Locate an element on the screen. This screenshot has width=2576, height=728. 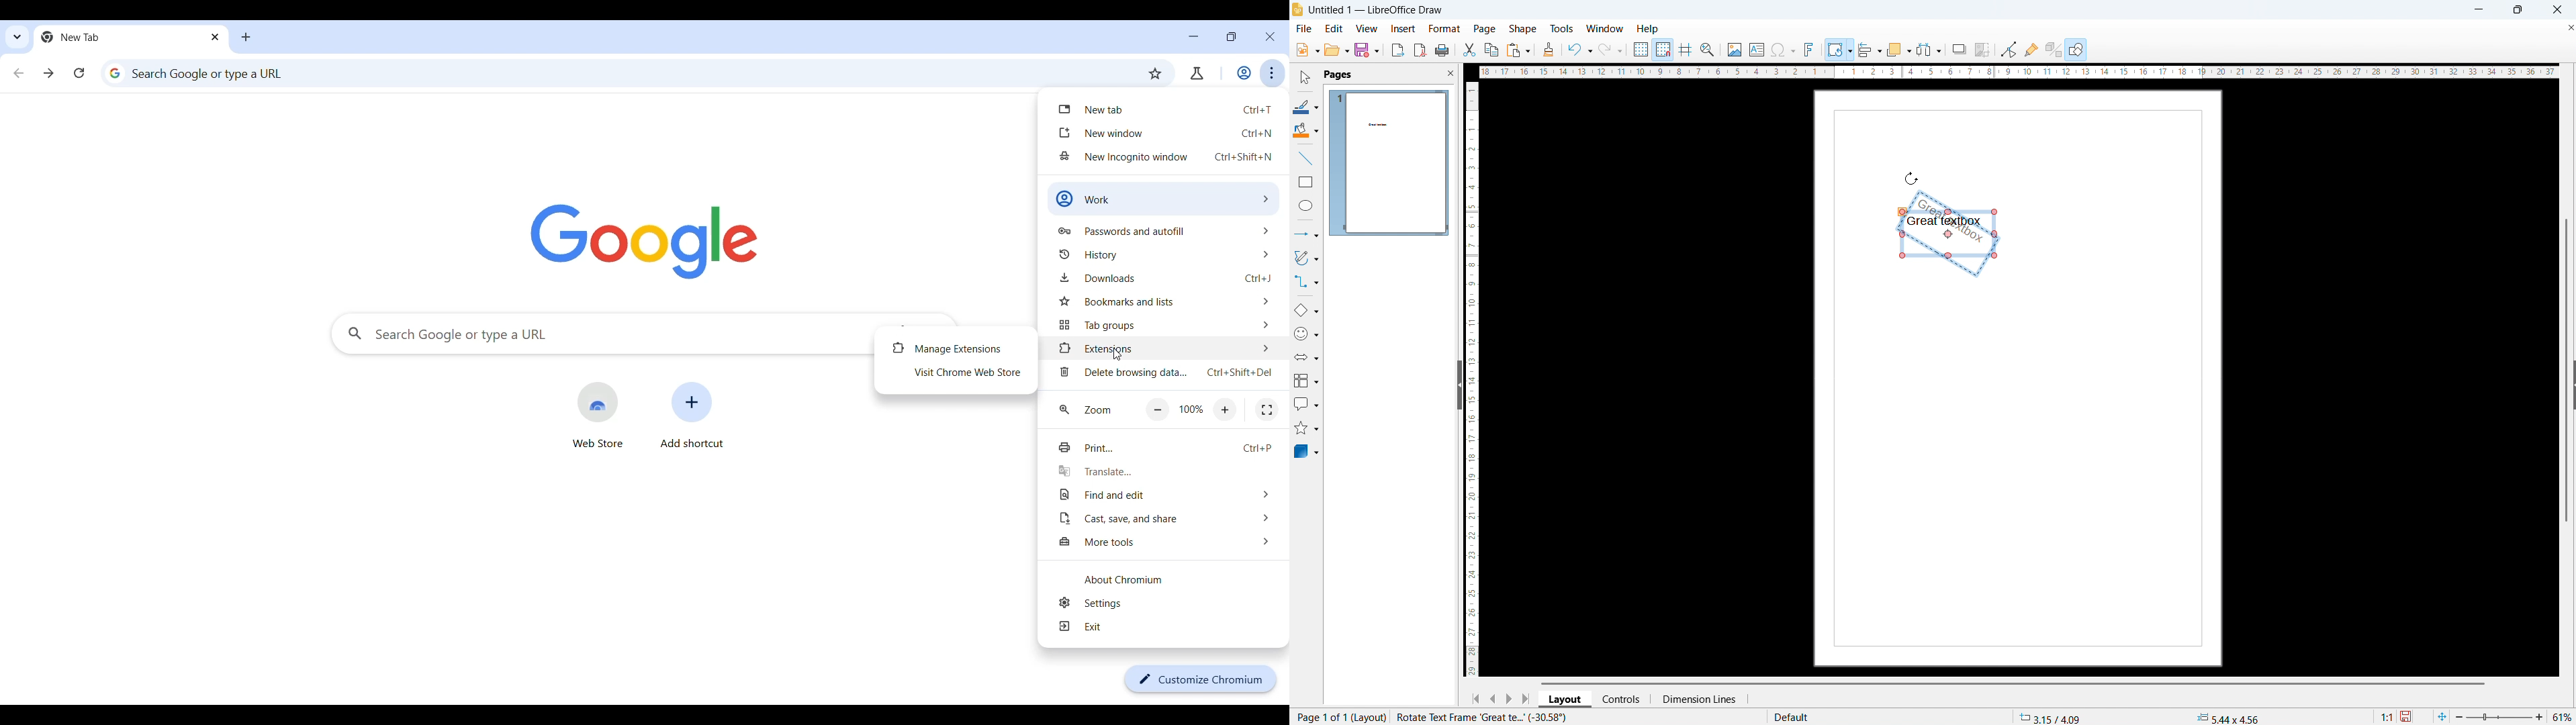
Close document  is located at coordinates (2568, 27).